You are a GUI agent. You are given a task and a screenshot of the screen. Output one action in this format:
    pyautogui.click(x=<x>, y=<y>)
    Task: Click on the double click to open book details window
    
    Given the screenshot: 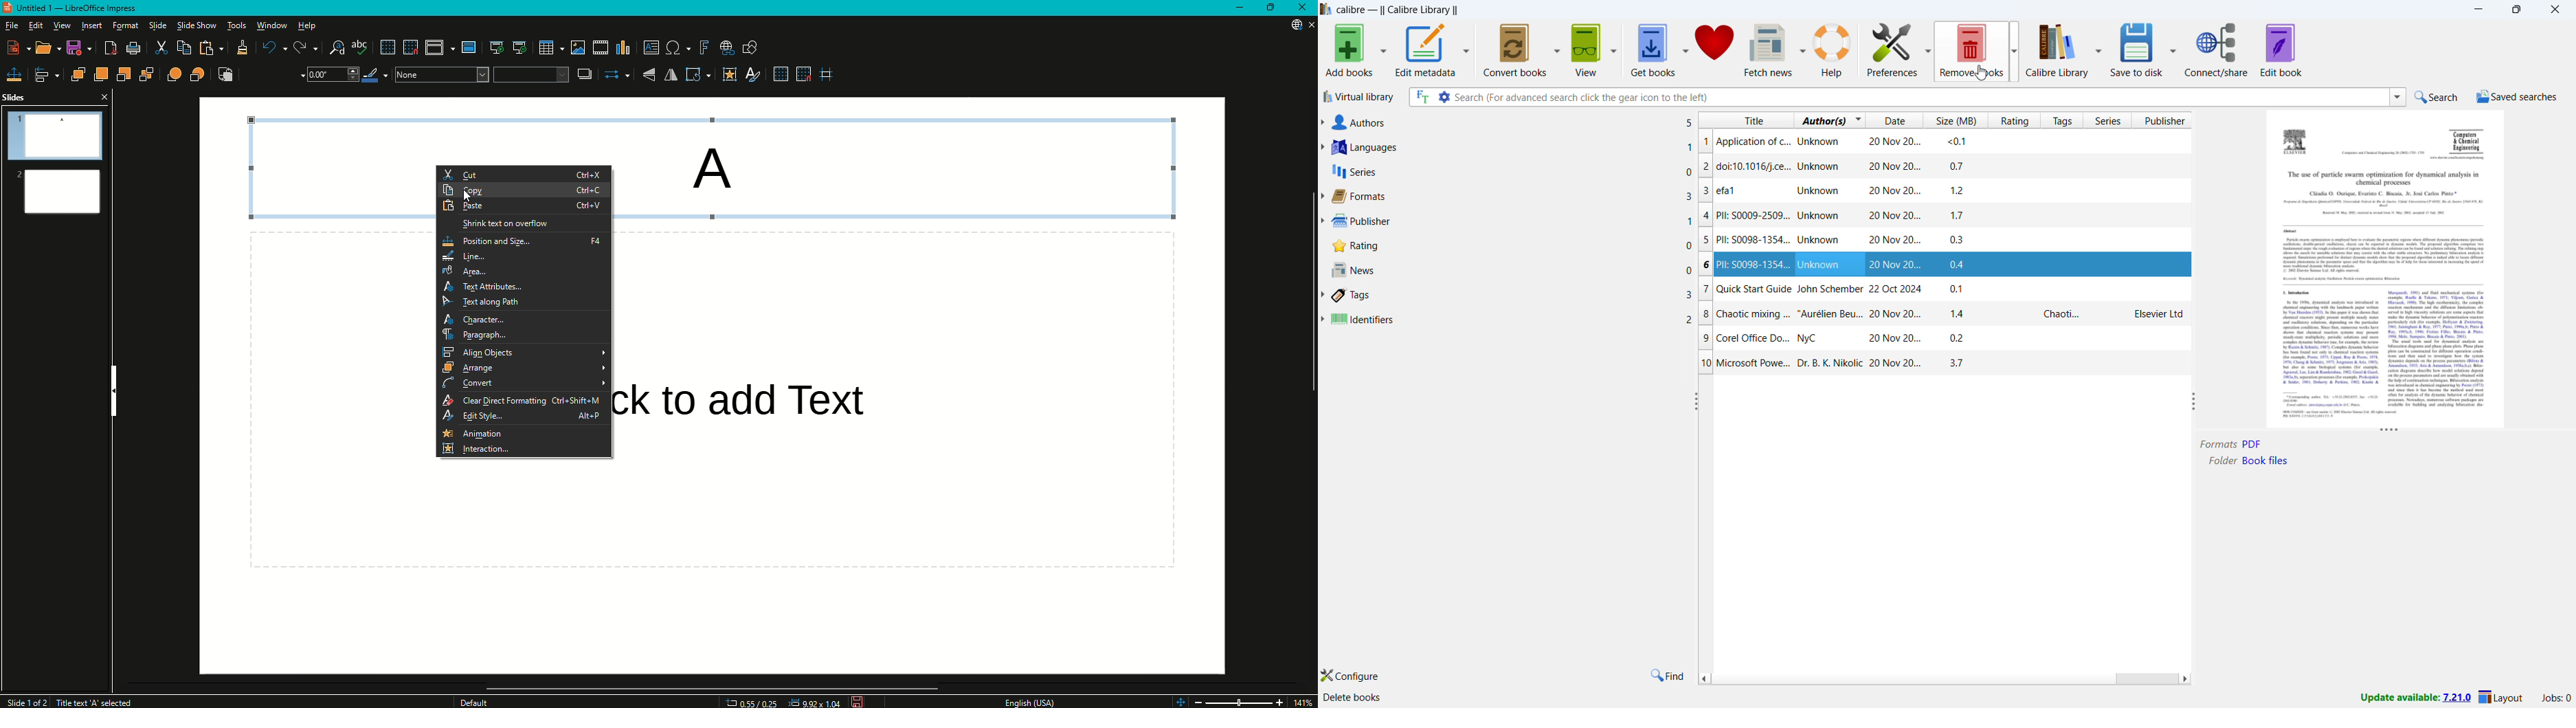 What is the action you would take?
    pyautogui.click(x=2385, y=268)
    